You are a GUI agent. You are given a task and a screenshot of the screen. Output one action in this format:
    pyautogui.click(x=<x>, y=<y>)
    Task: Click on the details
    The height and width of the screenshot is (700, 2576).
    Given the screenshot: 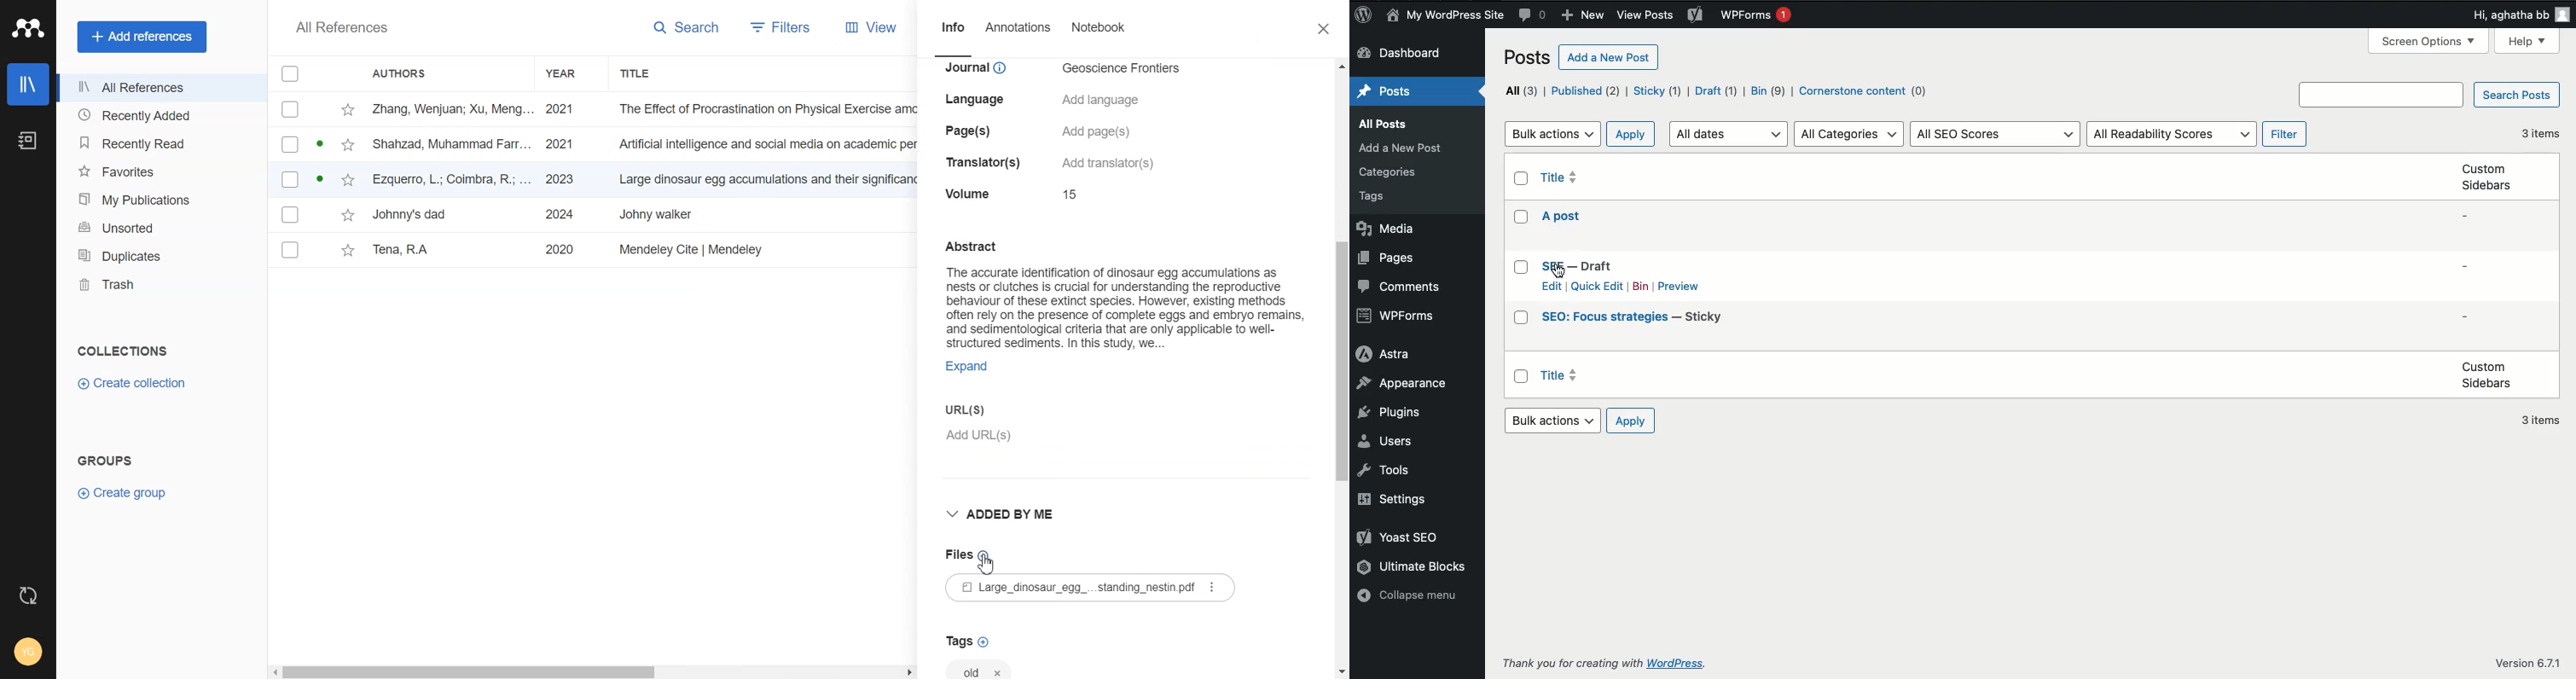 What is the action you would take?
    pyautogui.click(x=970, y=193)
    